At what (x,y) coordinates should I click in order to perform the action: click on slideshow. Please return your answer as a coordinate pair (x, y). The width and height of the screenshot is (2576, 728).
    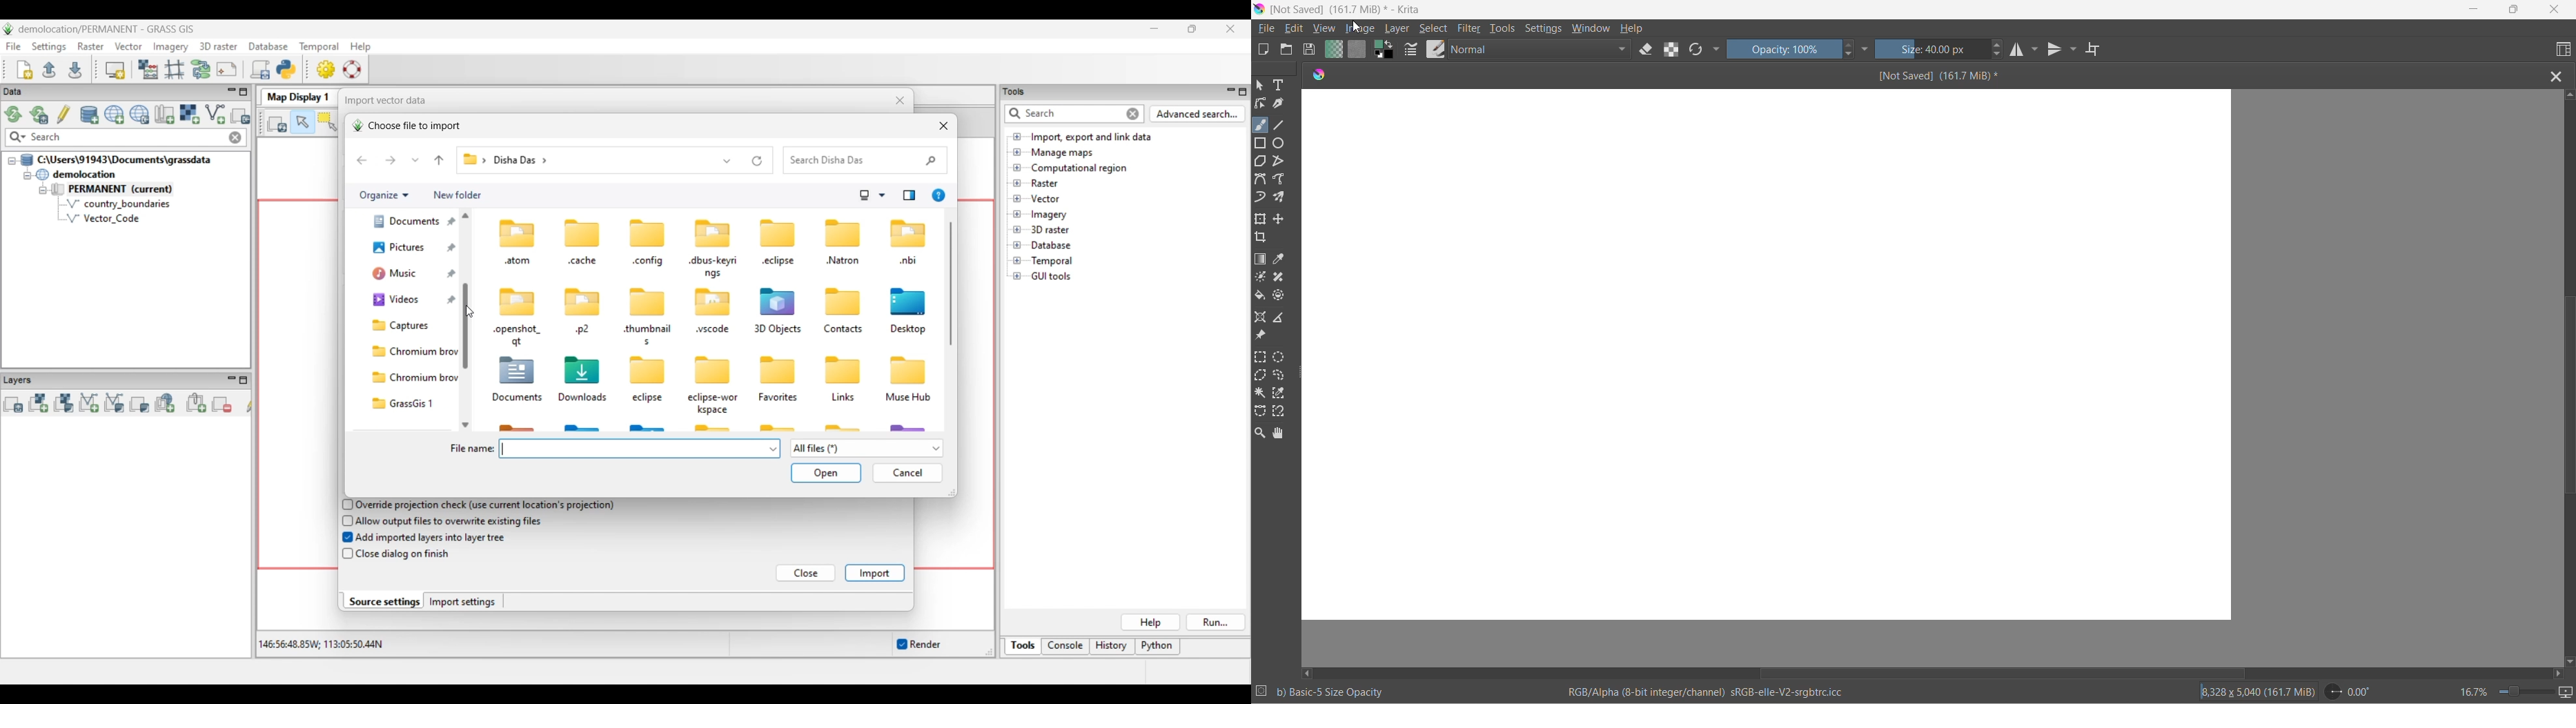
    Looking at the image, I should click on (2567, 692).